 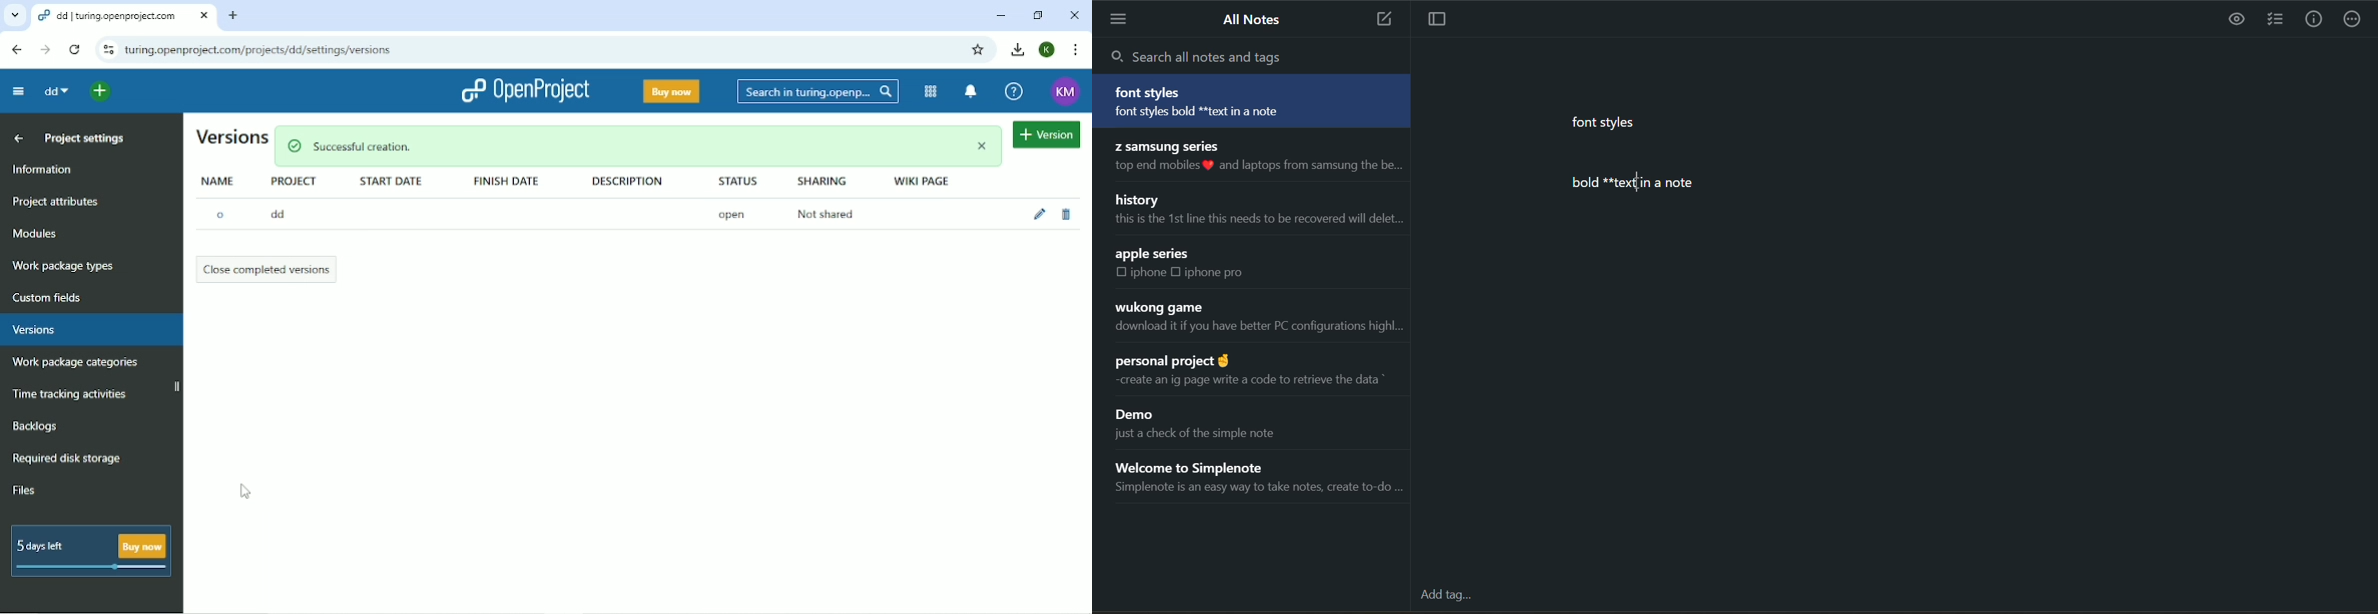 What do you see at coordinates (1255, 166) in the screenshot?
I see `top end mobiles % and laptops from samsung the be...` at bounding box center [1255, 166].